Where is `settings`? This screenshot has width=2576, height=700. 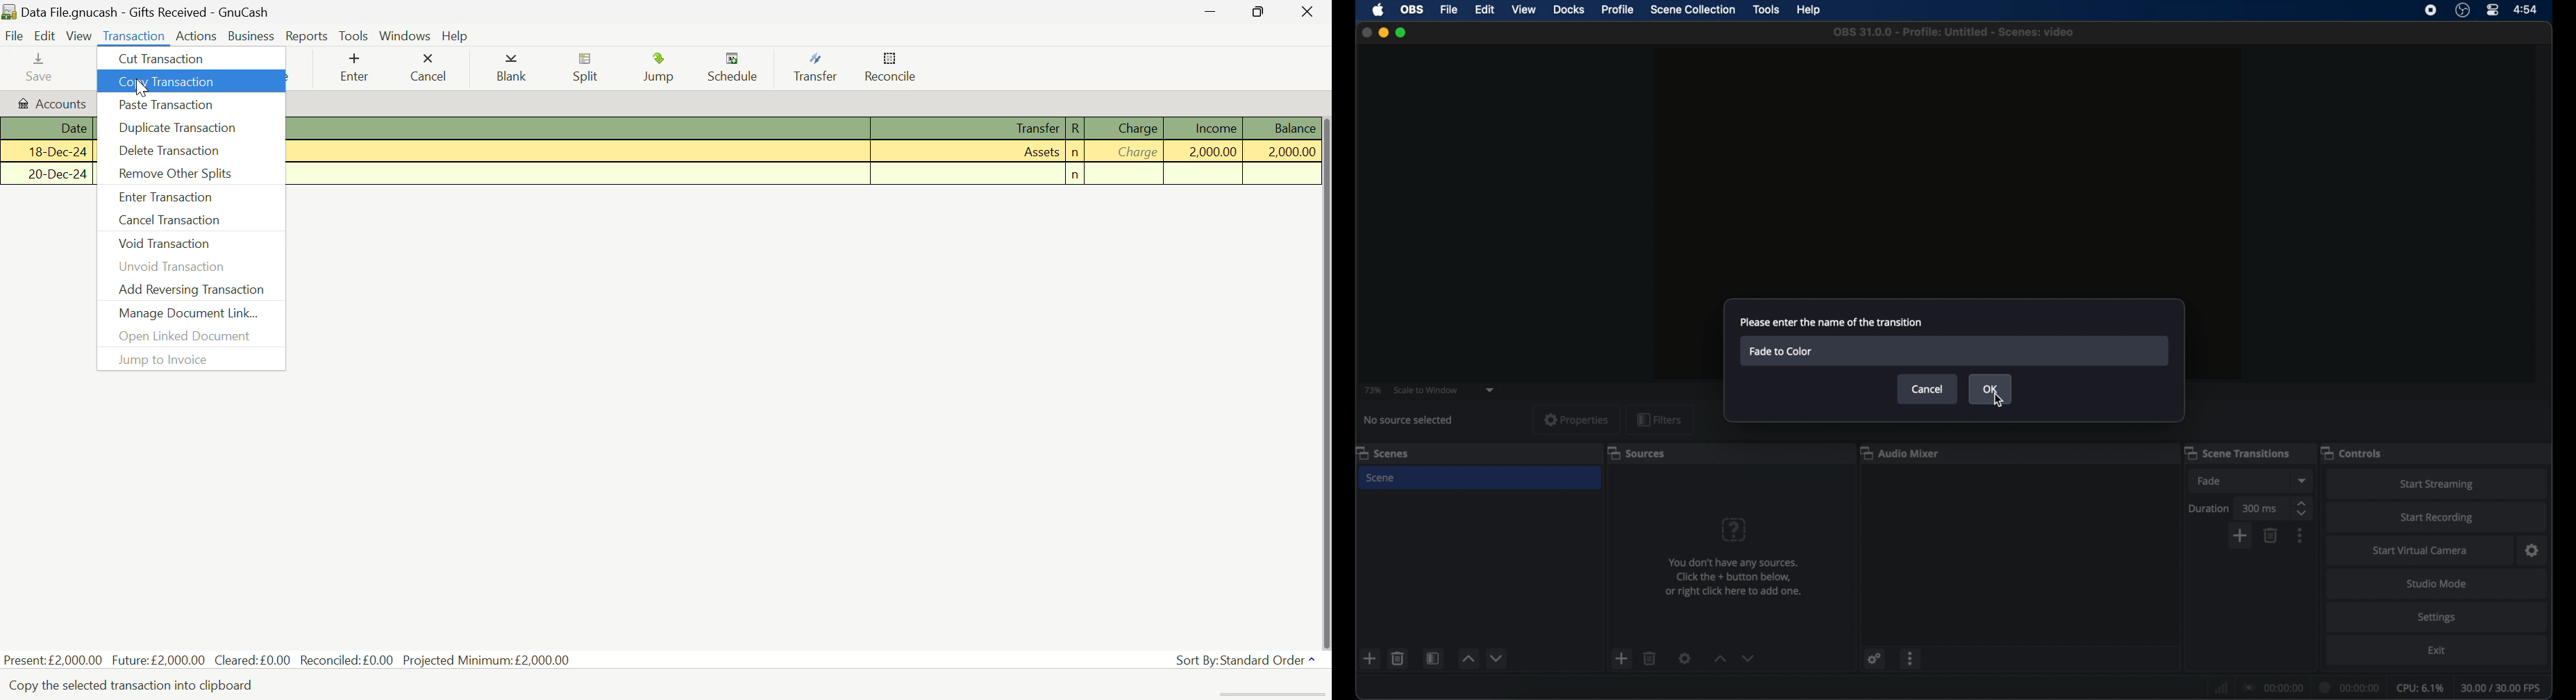 settings is located at coordinates (1874, 658).